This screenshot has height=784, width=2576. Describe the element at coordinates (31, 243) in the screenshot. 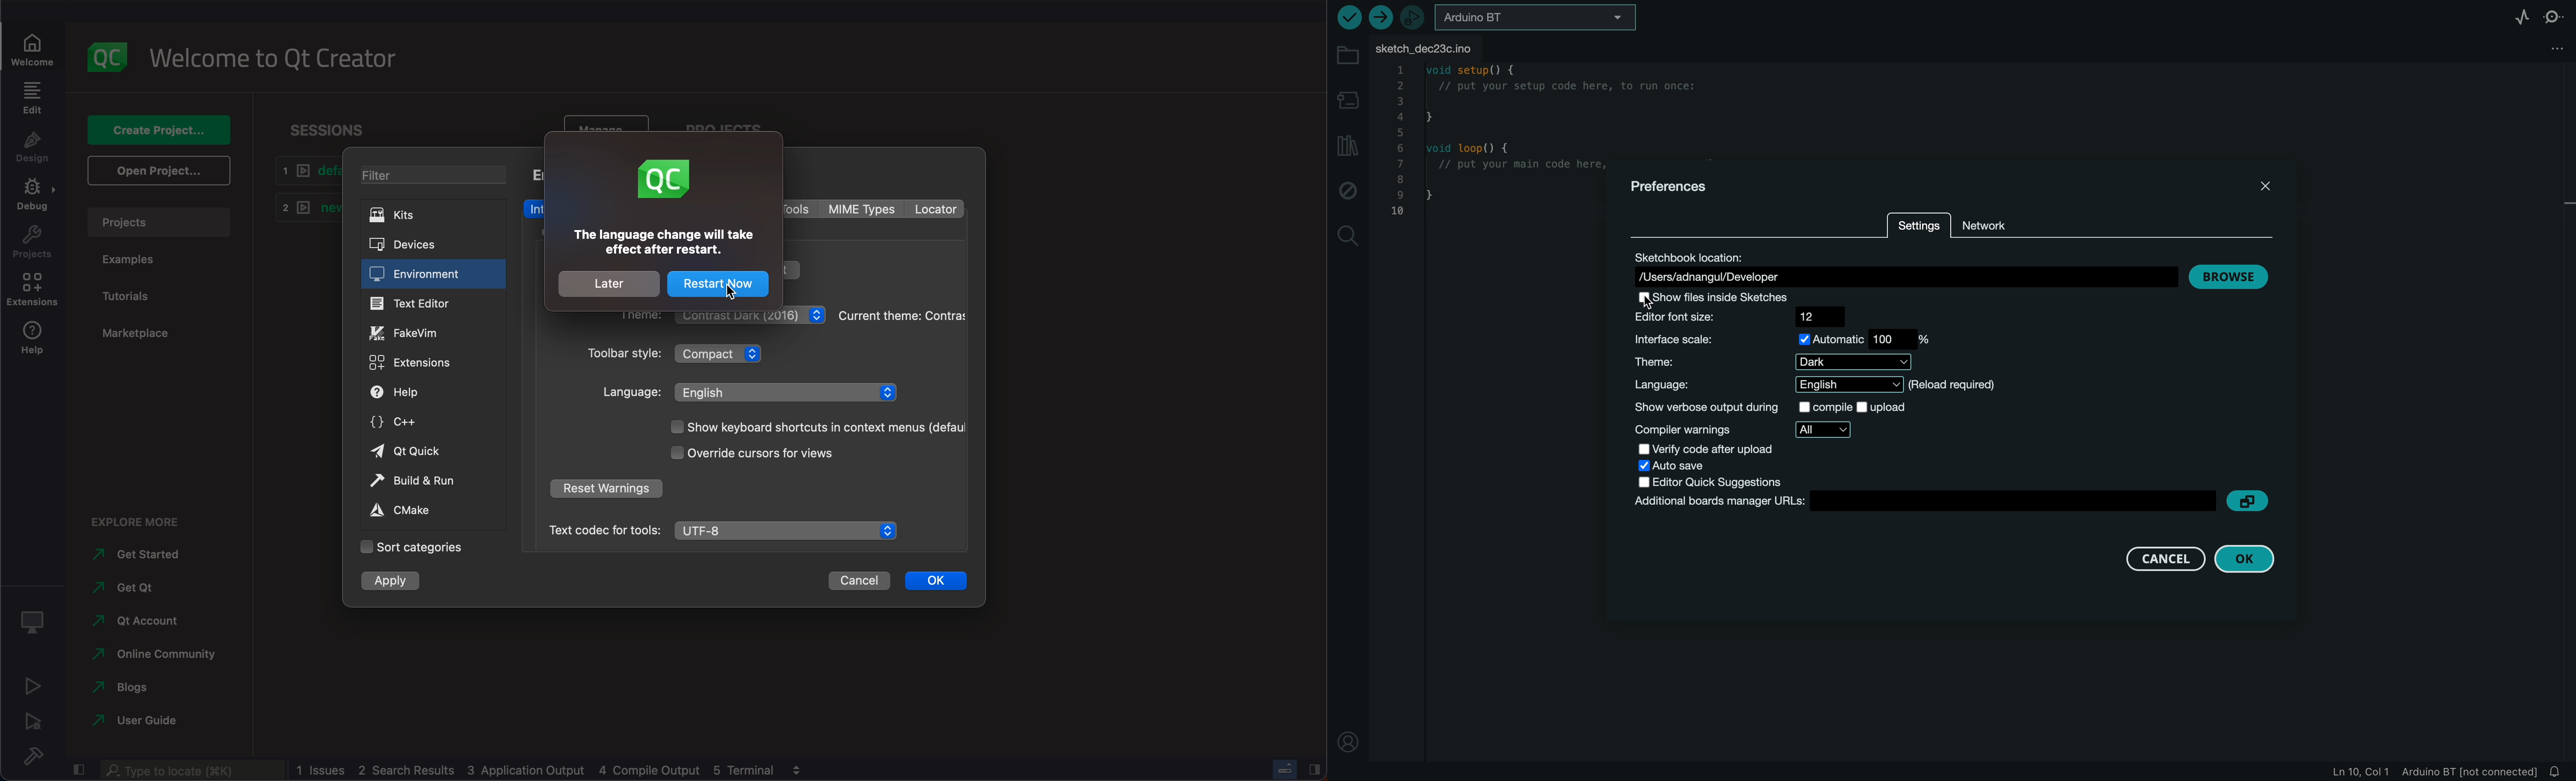

I see `project` at that location.